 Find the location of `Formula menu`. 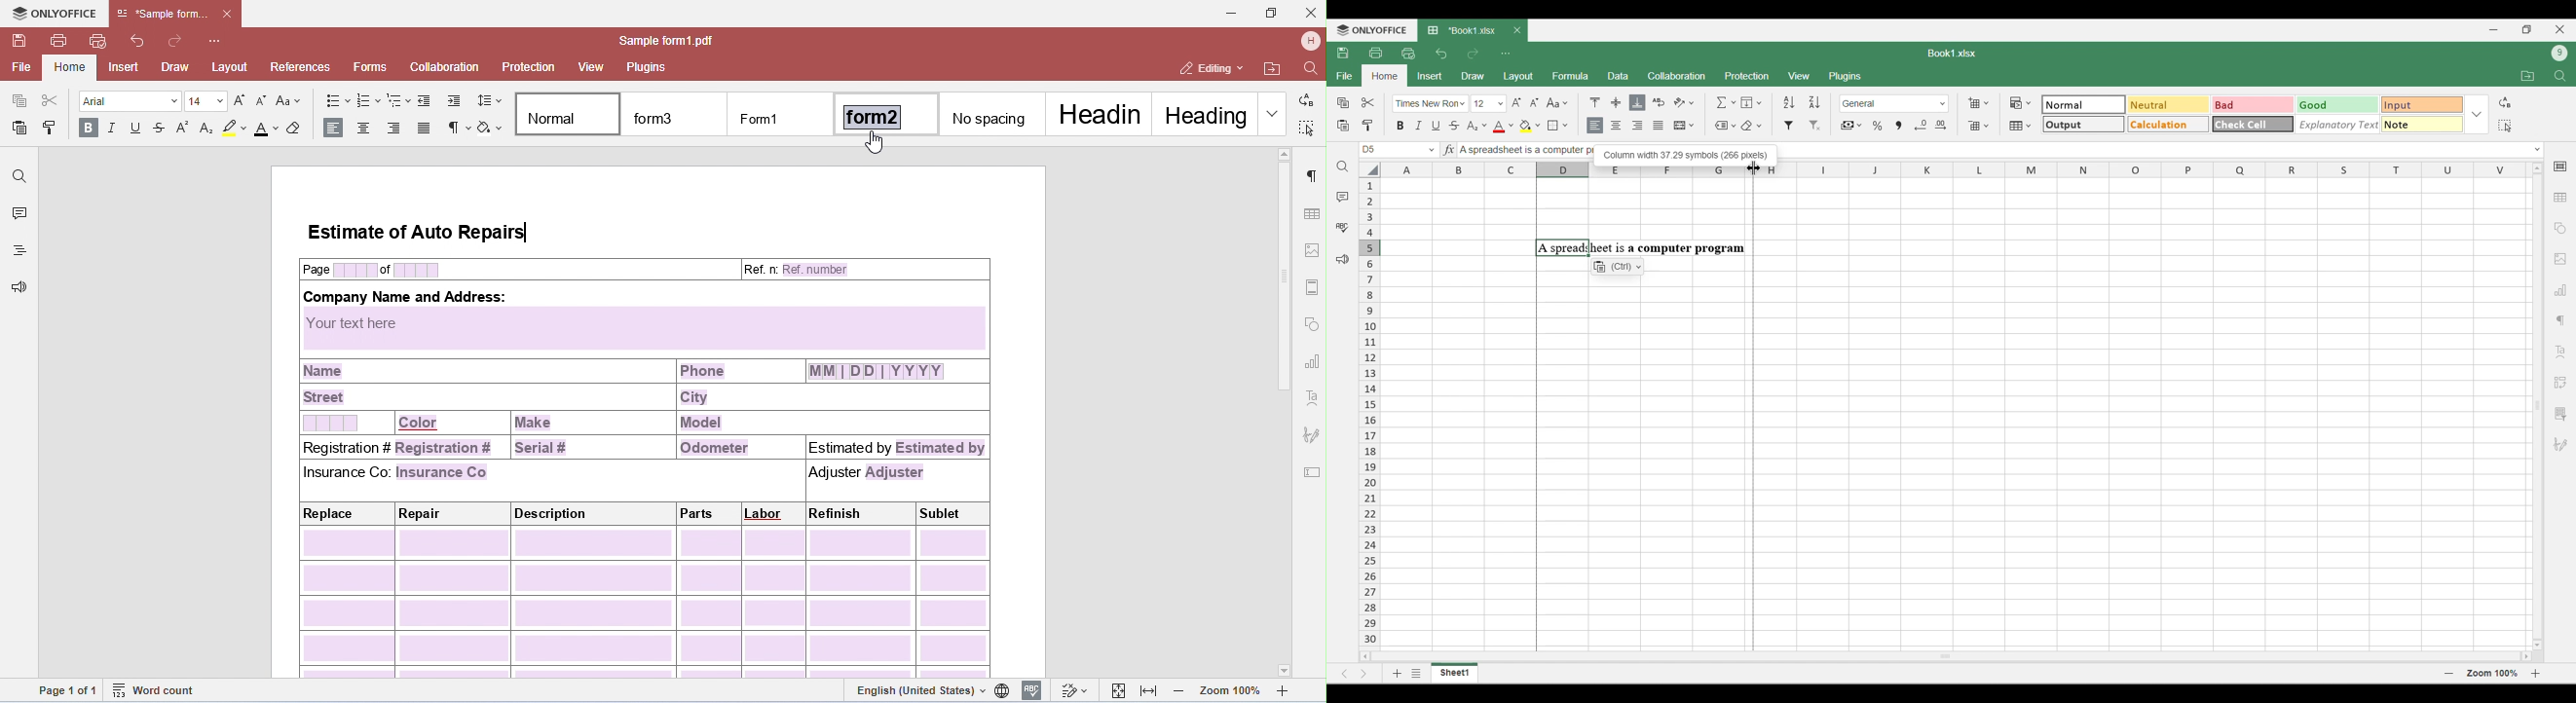

Formula menu is located at coordinates (1571, 76).